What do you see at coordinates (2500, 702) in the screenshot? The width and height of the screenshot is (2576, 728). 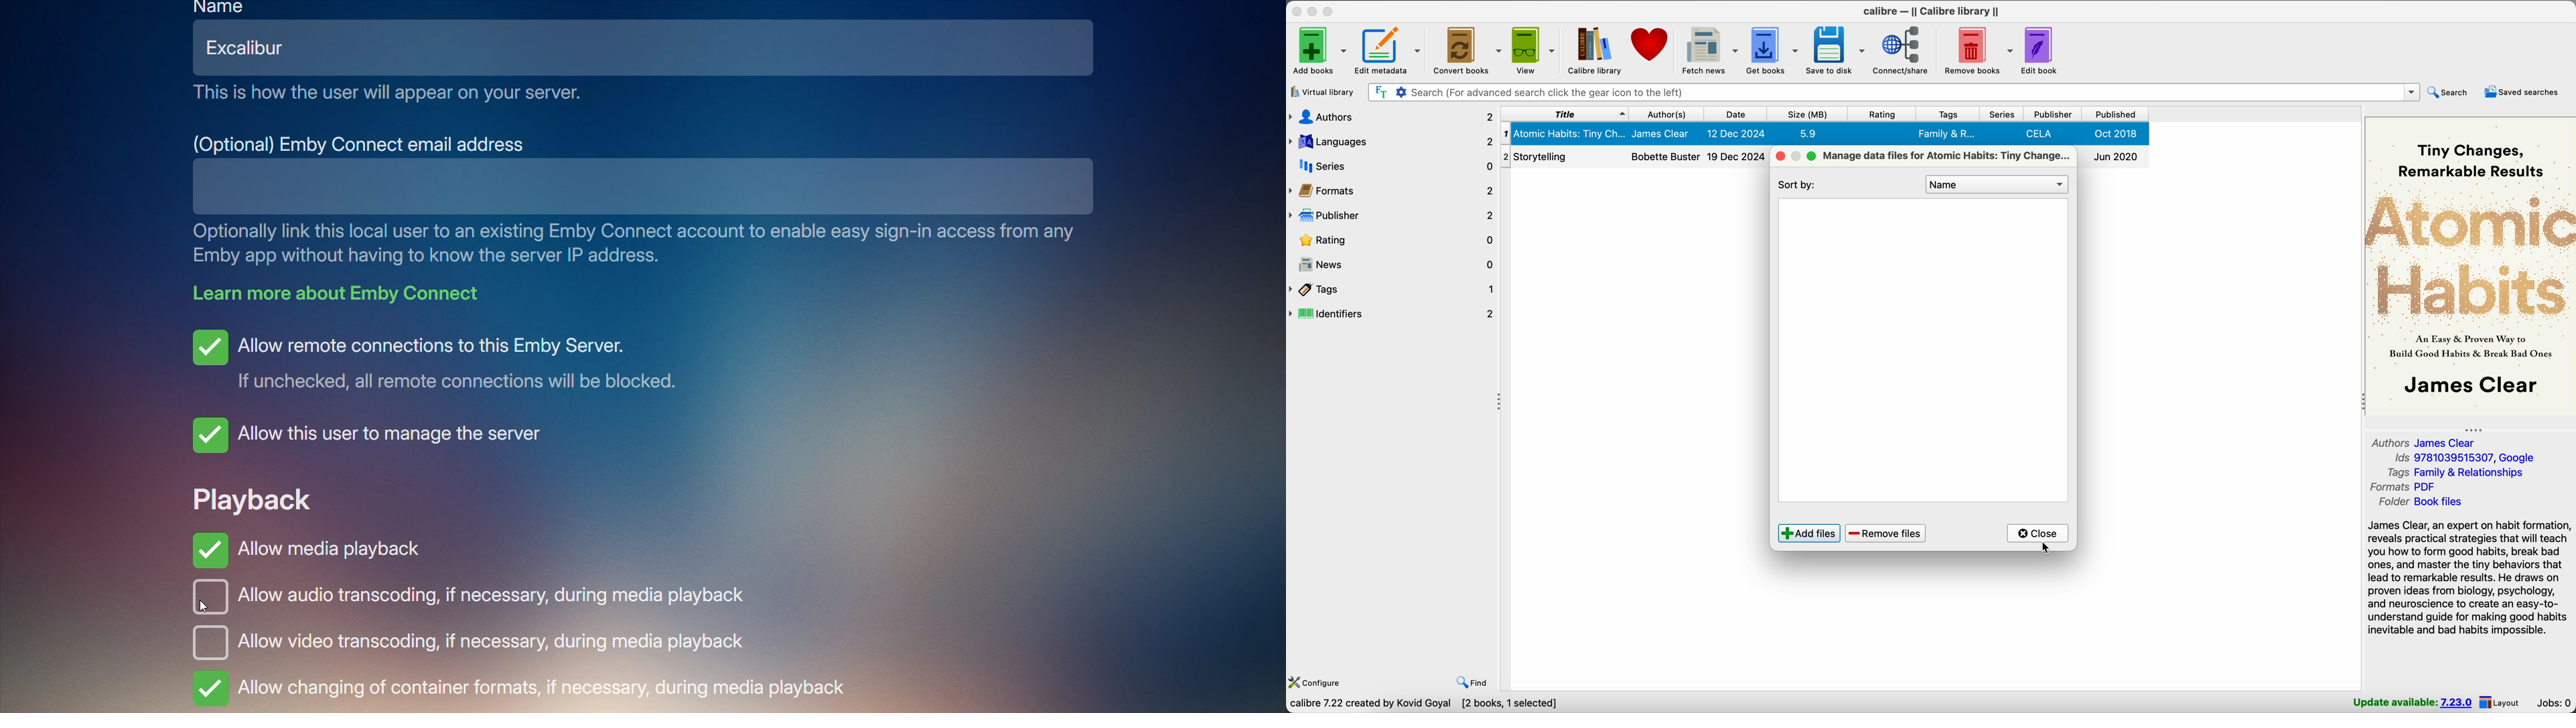 I see `layout` at bounding box center [2500, 702].